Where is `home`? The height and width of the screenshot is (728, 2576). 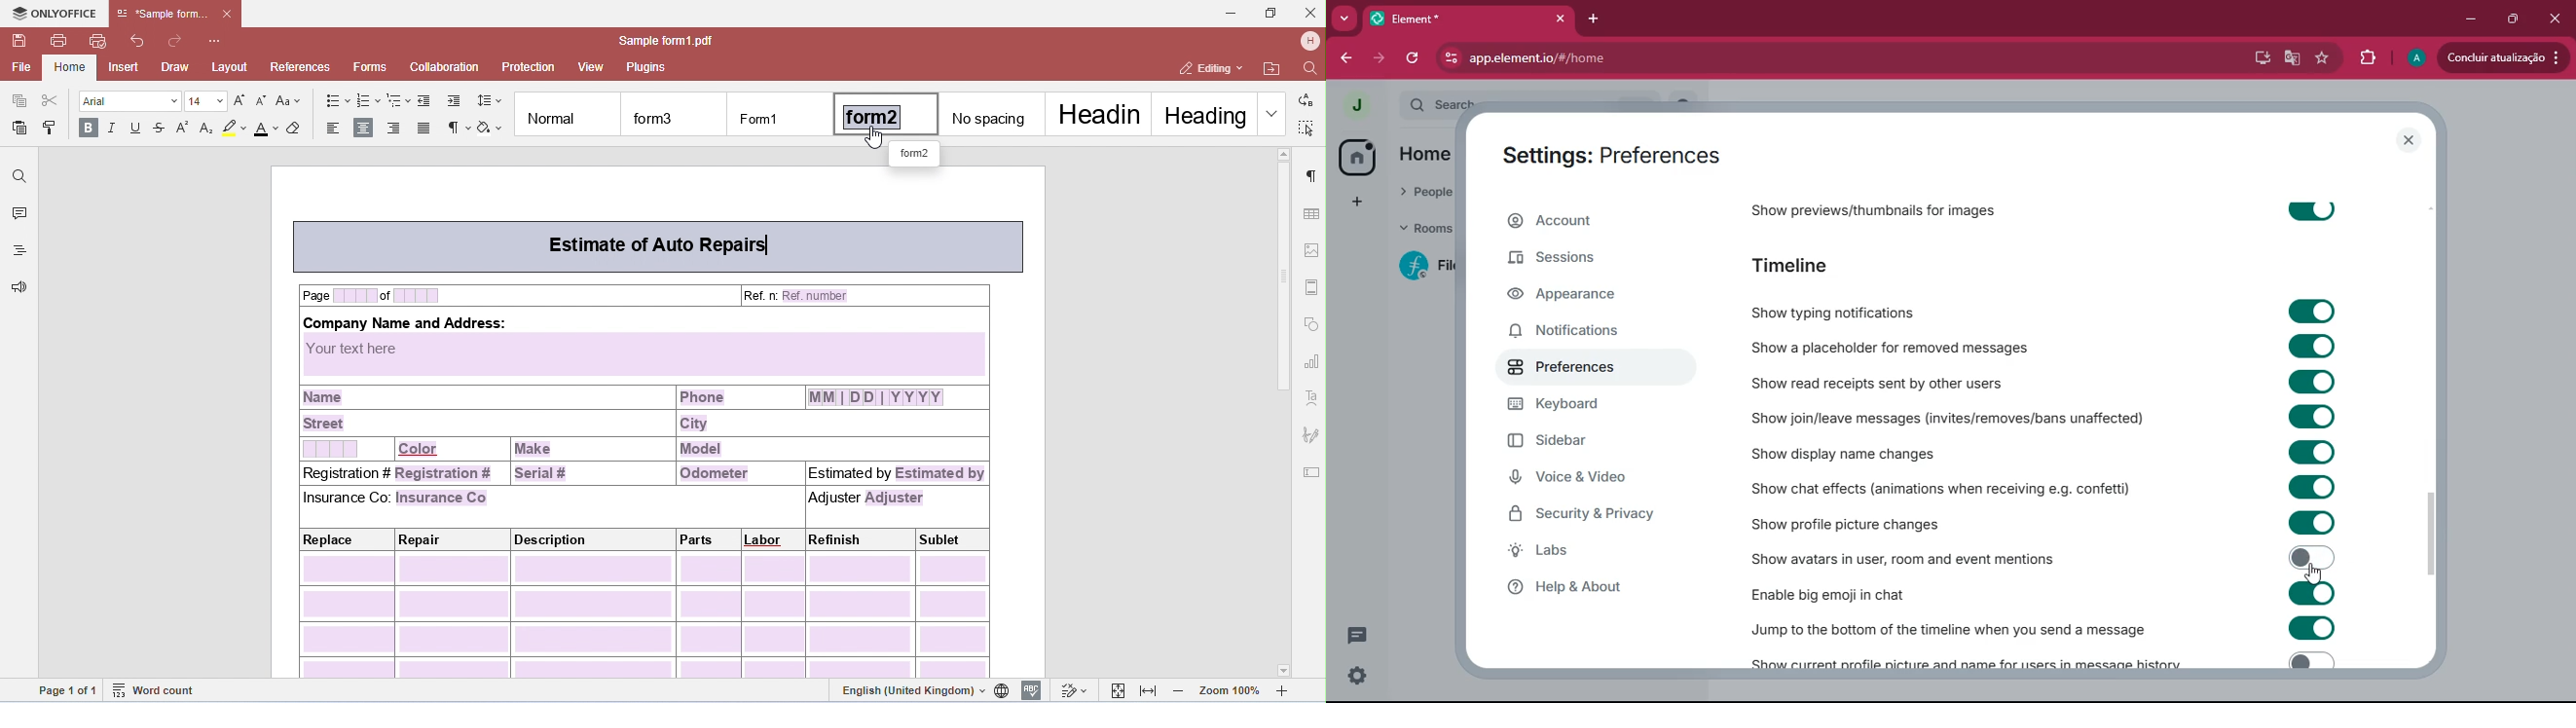
home is located at coordinates (1357, 156).